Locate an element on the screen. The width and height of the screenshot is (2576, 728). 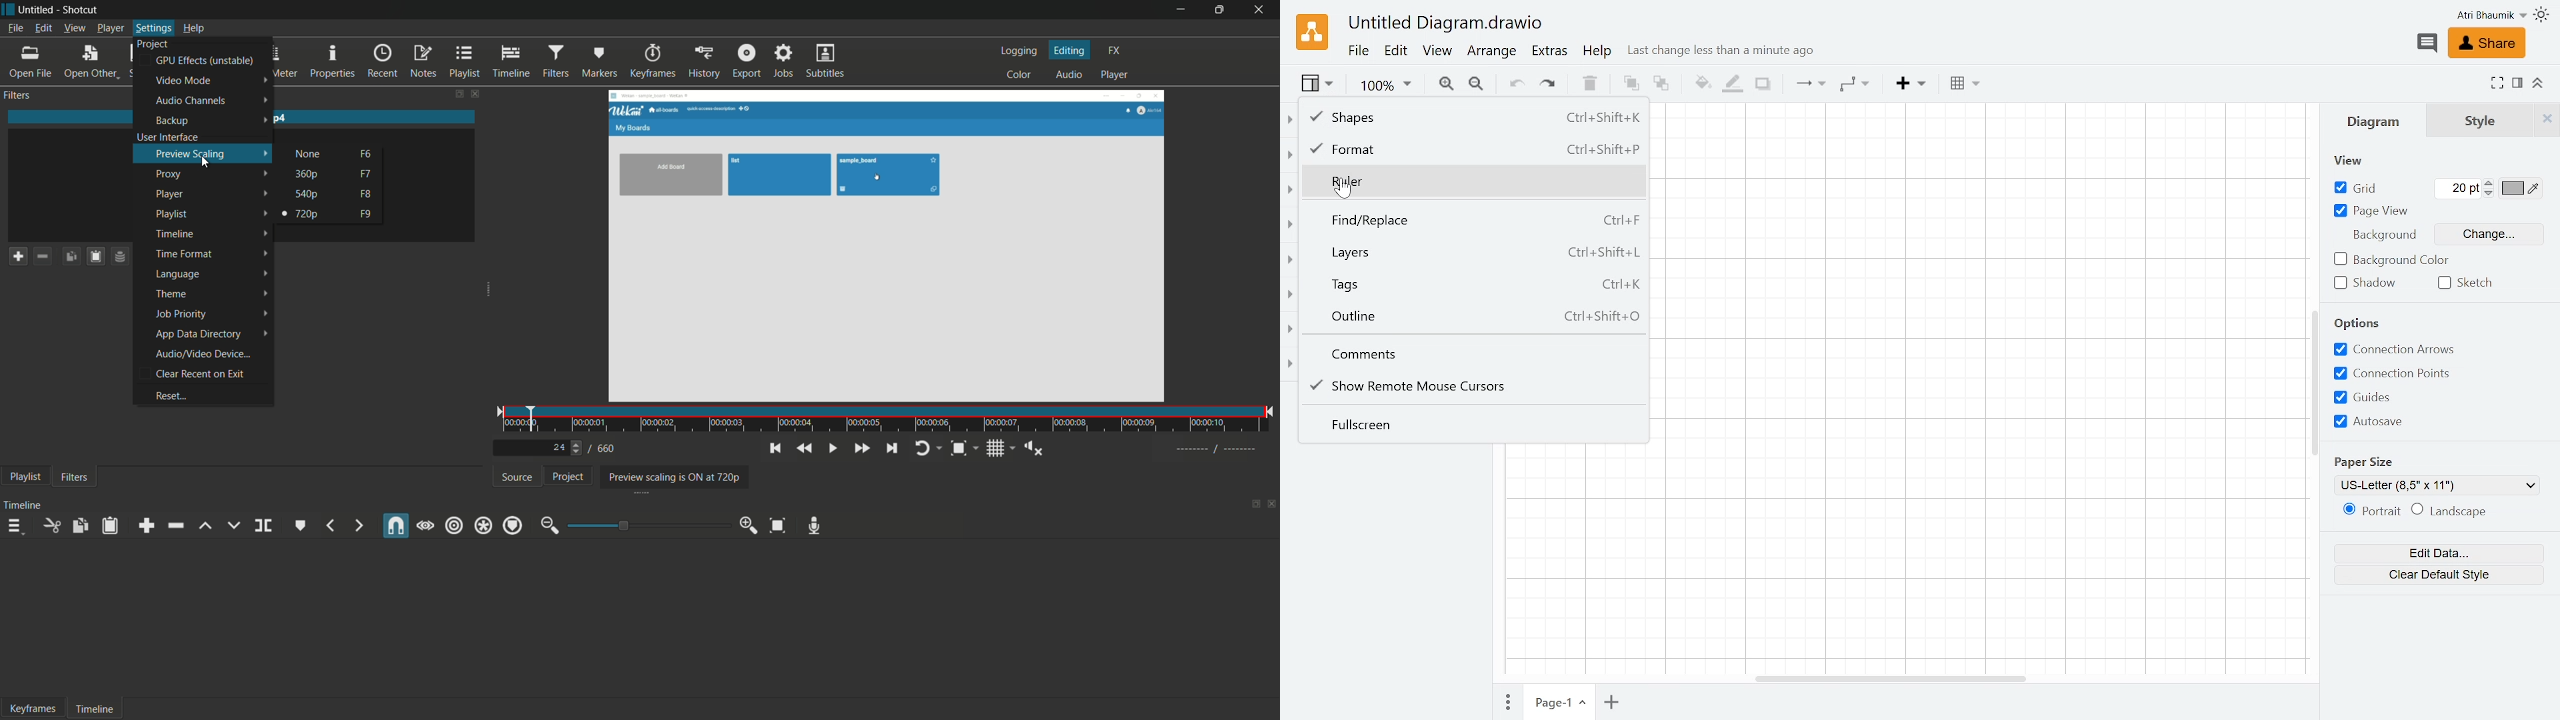
notes is located at coordinates (423, 61).